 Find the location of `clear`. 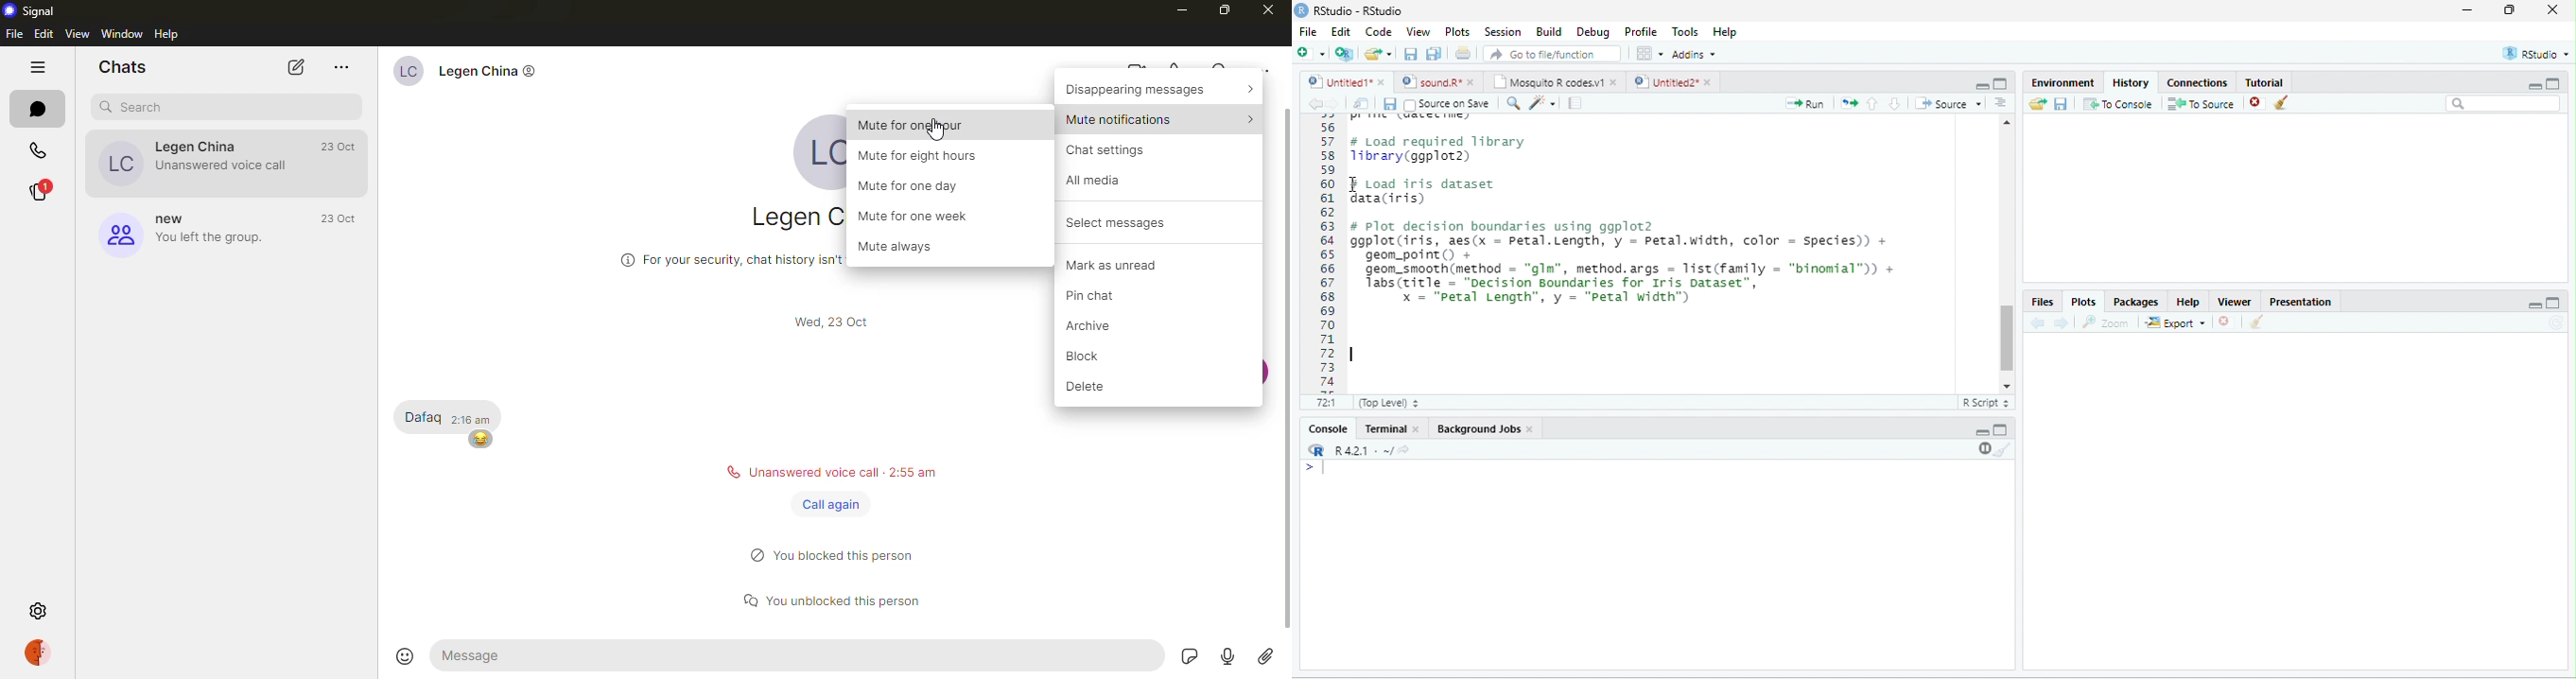

clear is located at coordinates (2004, 450).